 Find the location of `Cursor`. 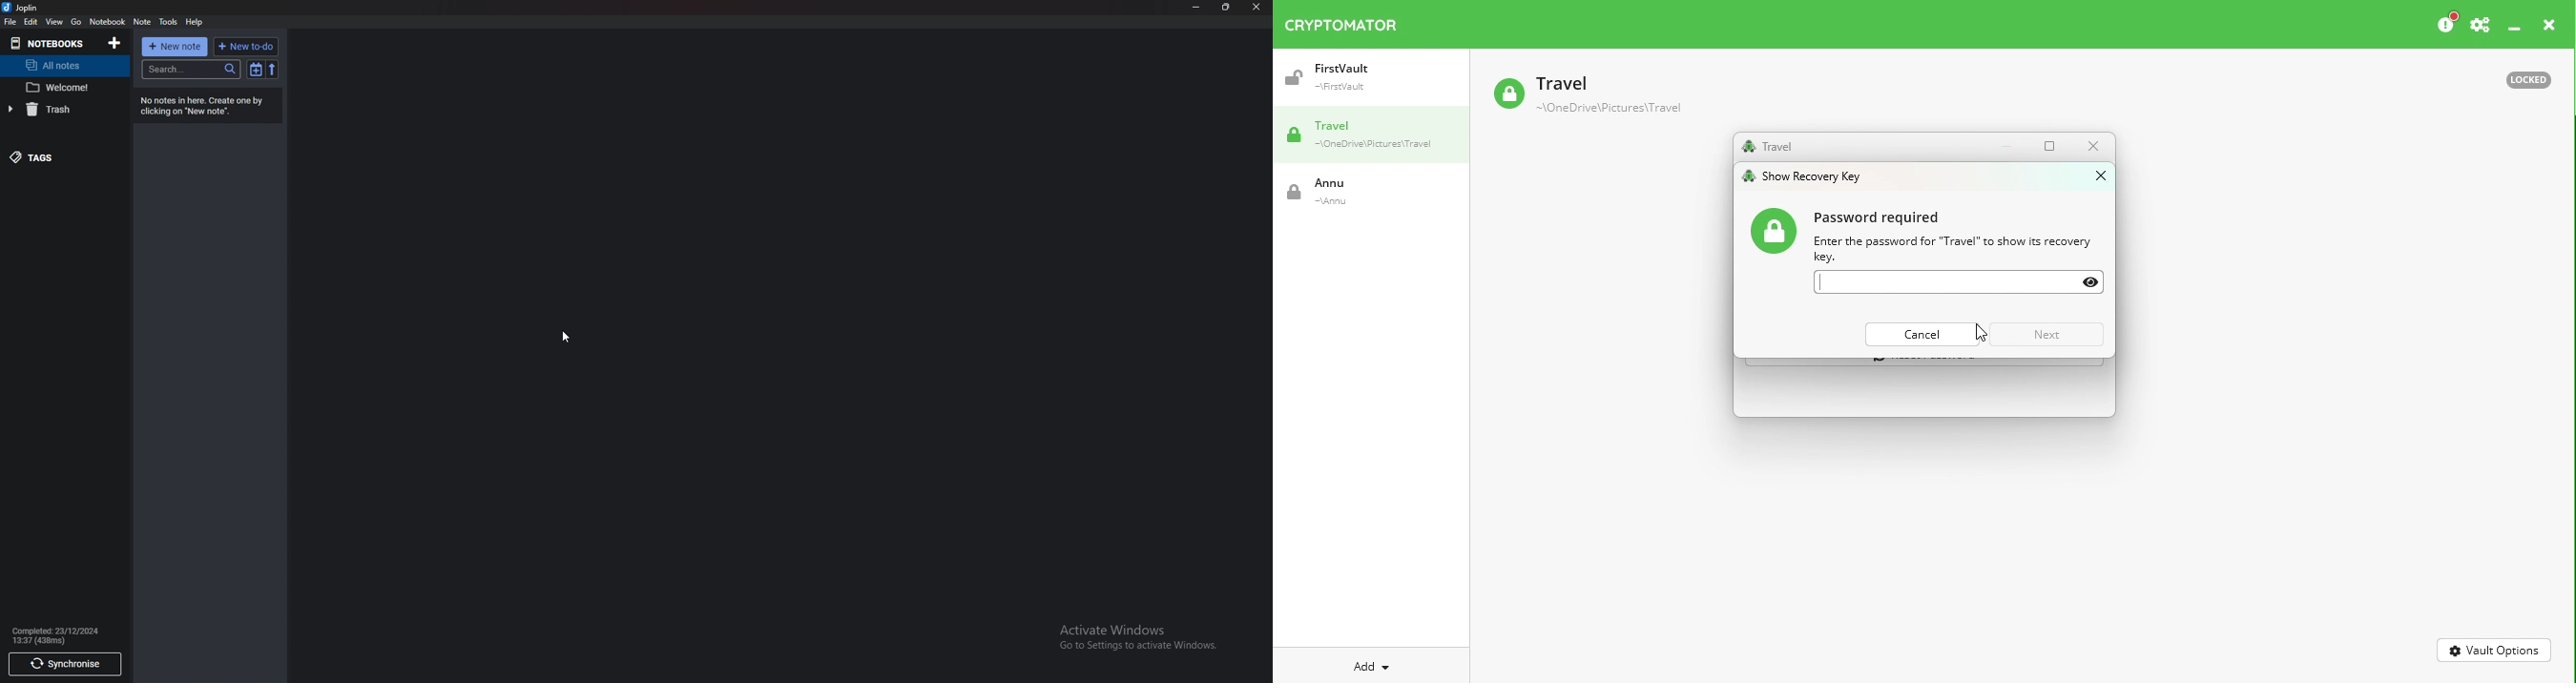

Cursor is located at coordinates (567, 338).